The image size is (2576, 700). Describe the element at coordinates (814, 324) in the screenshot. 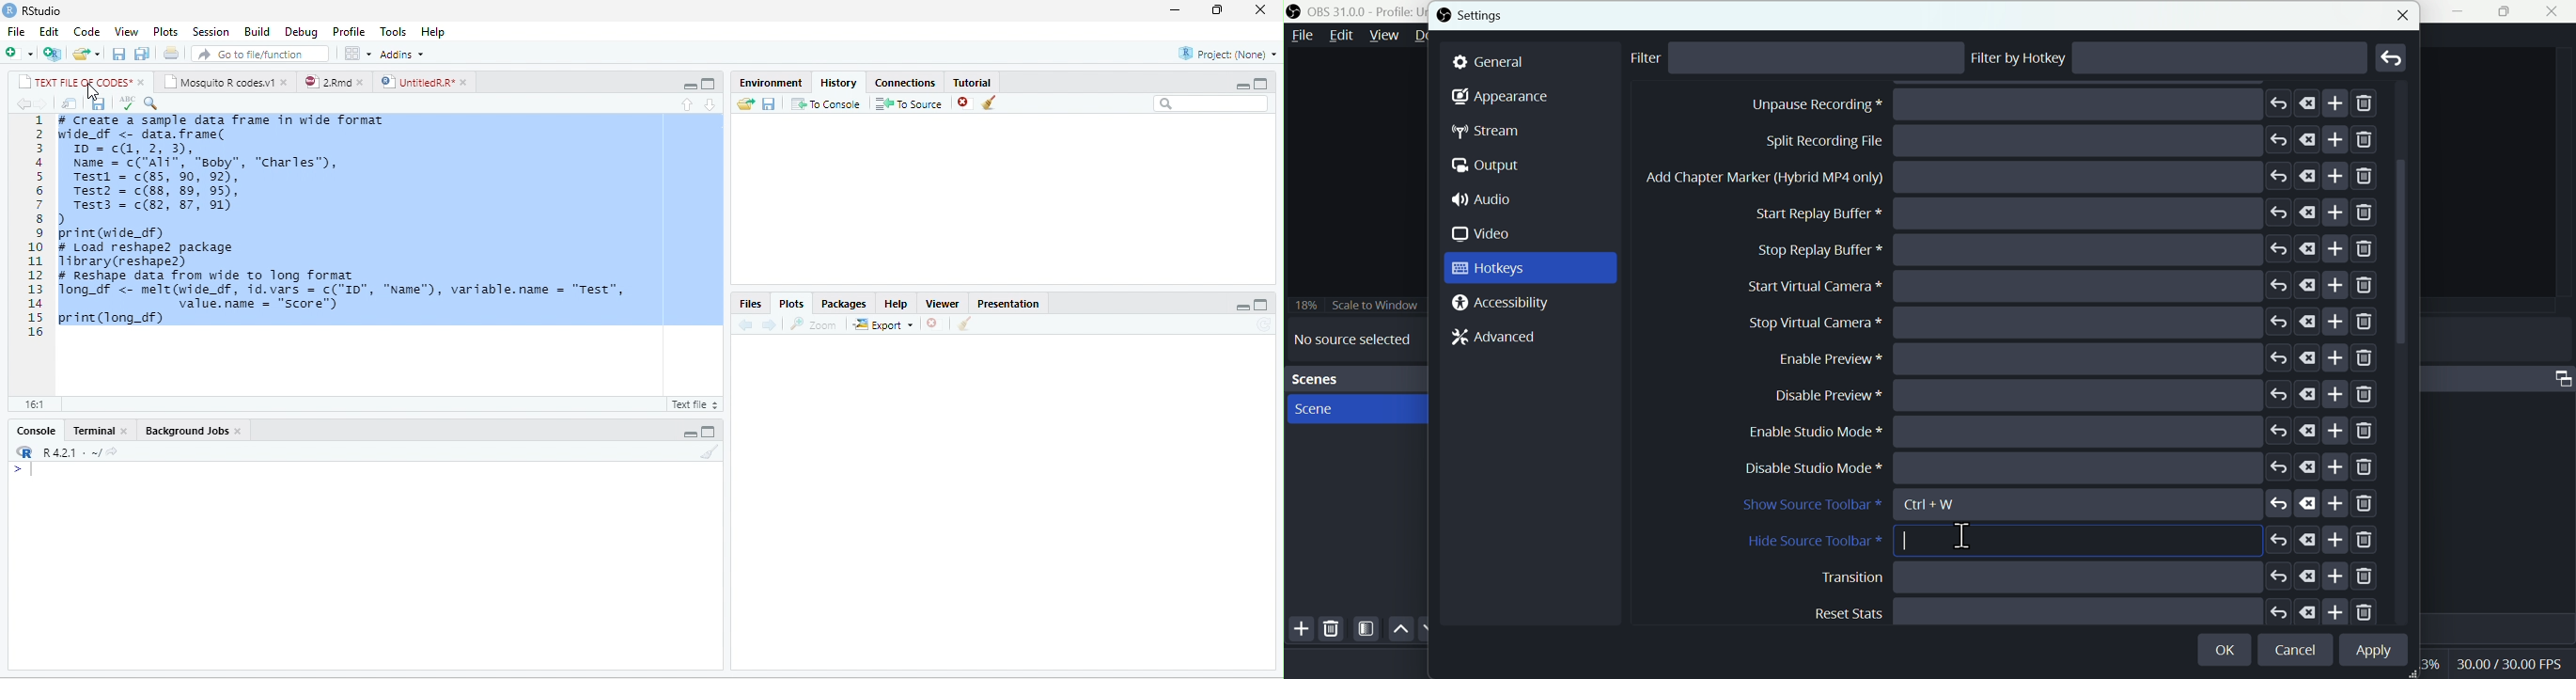

I see `Zoom` at that location.